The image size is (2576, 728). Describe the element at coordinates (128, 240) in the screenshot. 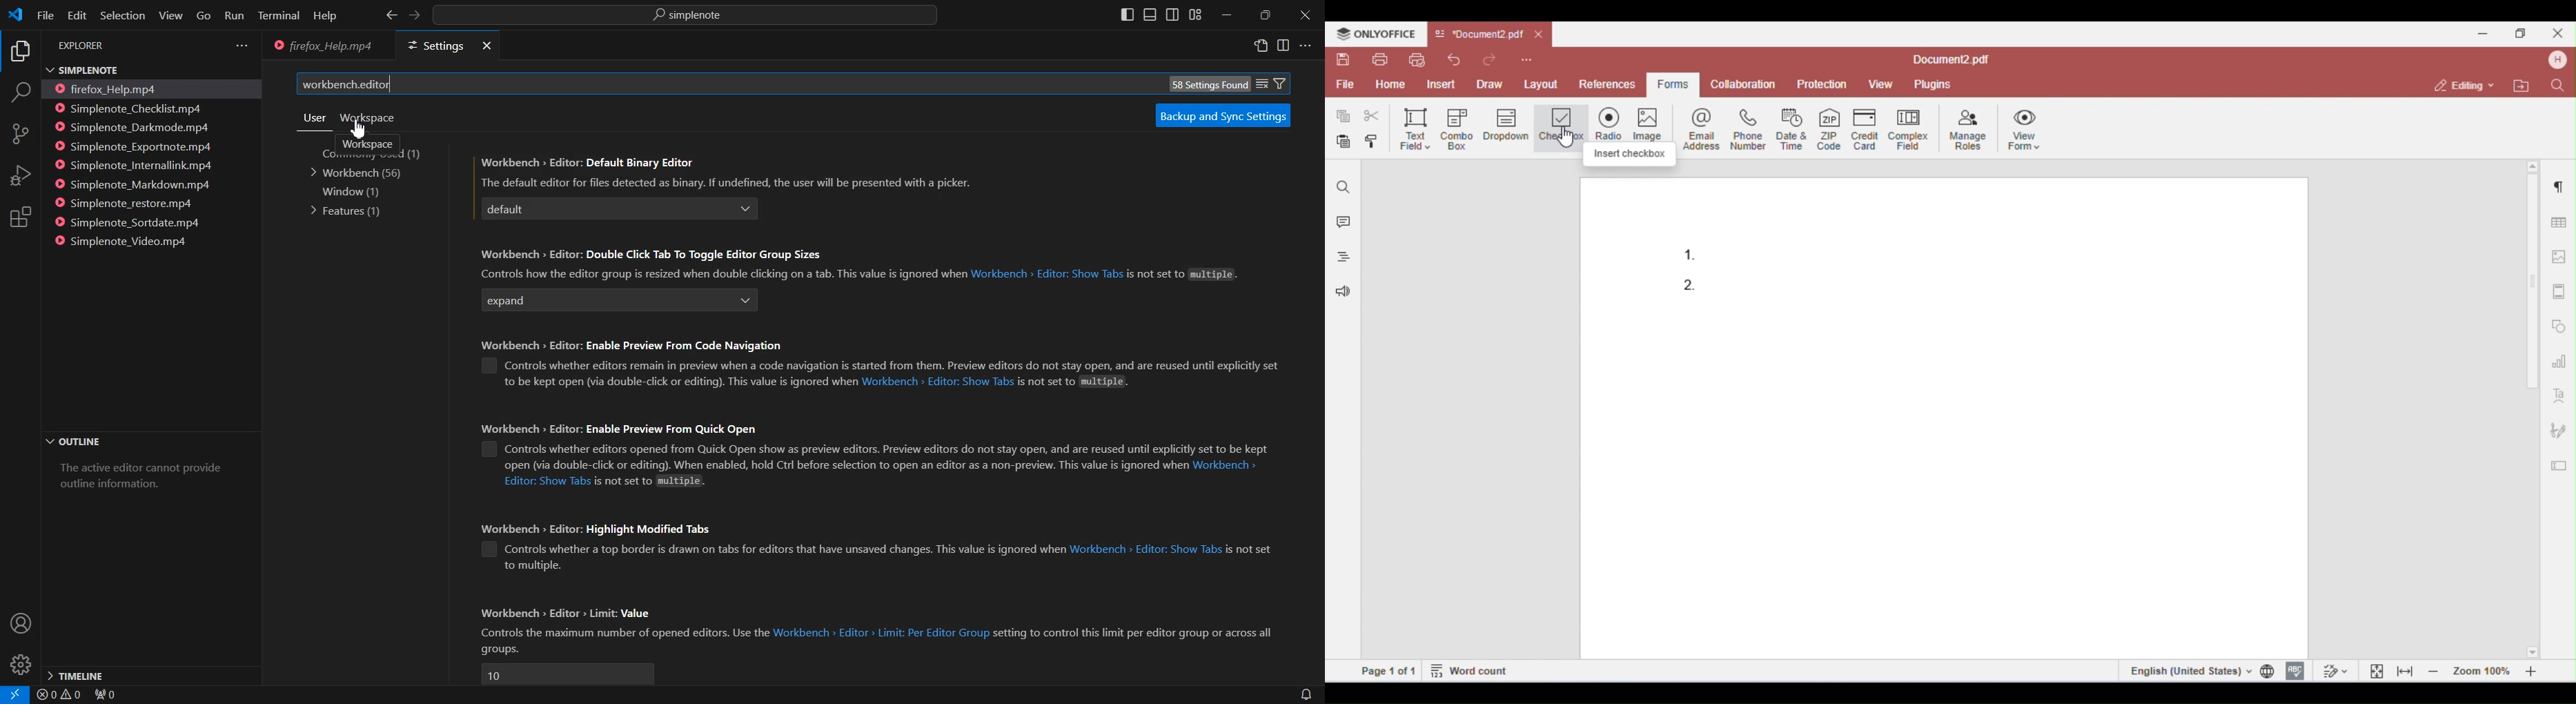

I see `Simplenote_Video.mp4` at that location.